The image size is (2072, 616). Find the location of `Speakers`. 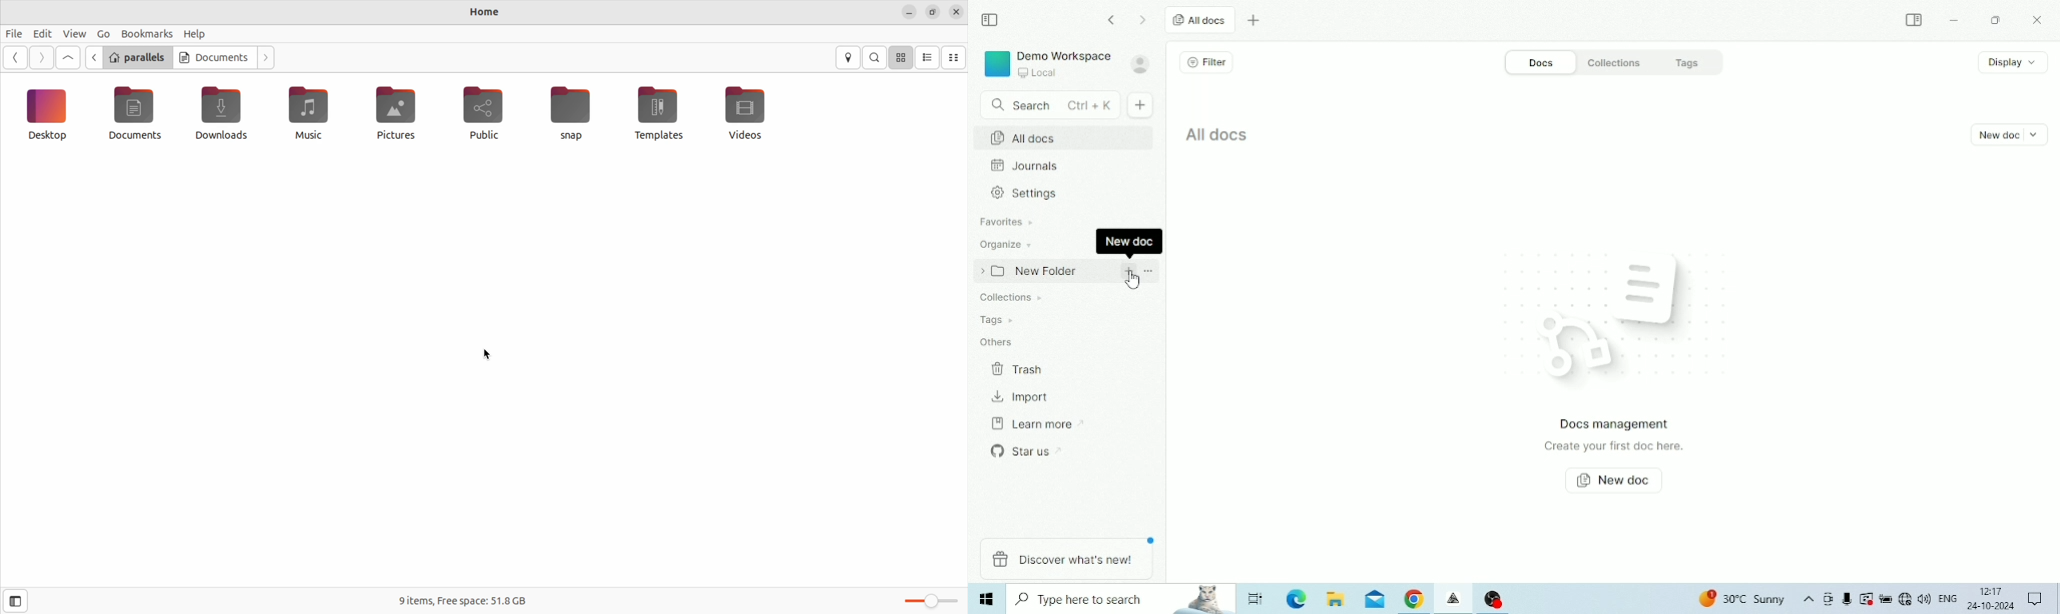

Speakers is located at coordinates (1924, 597).